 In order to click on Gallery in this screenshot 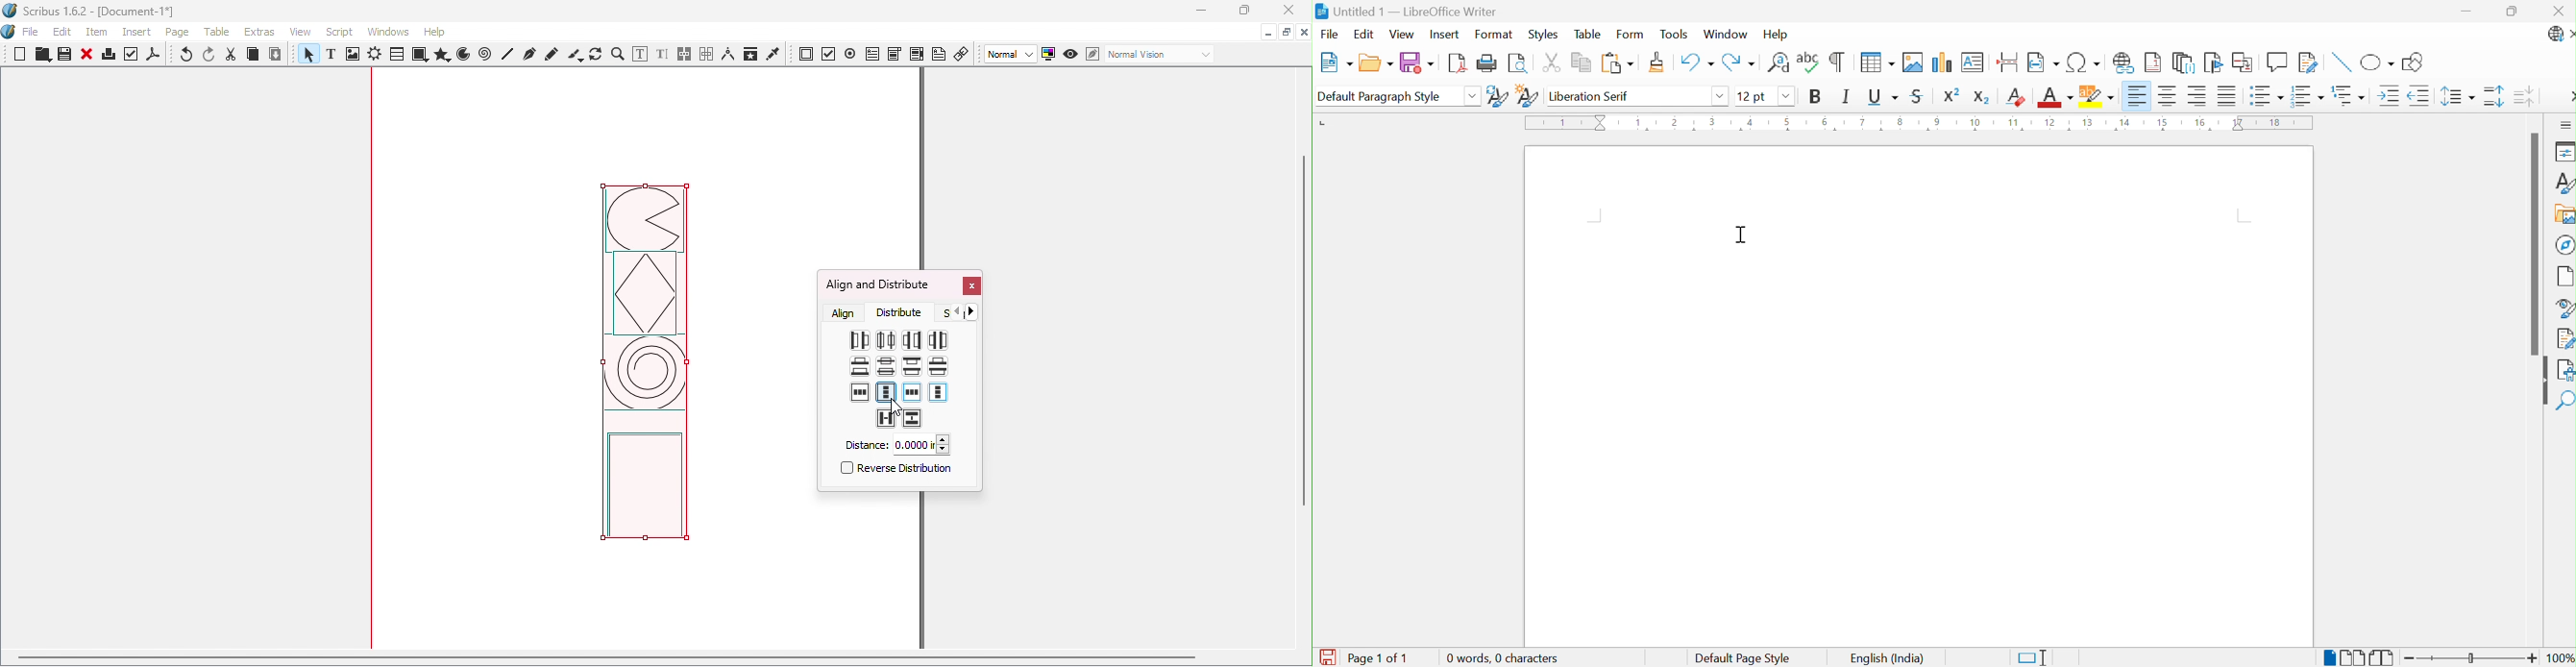, I will do `click(2562, 213)`.